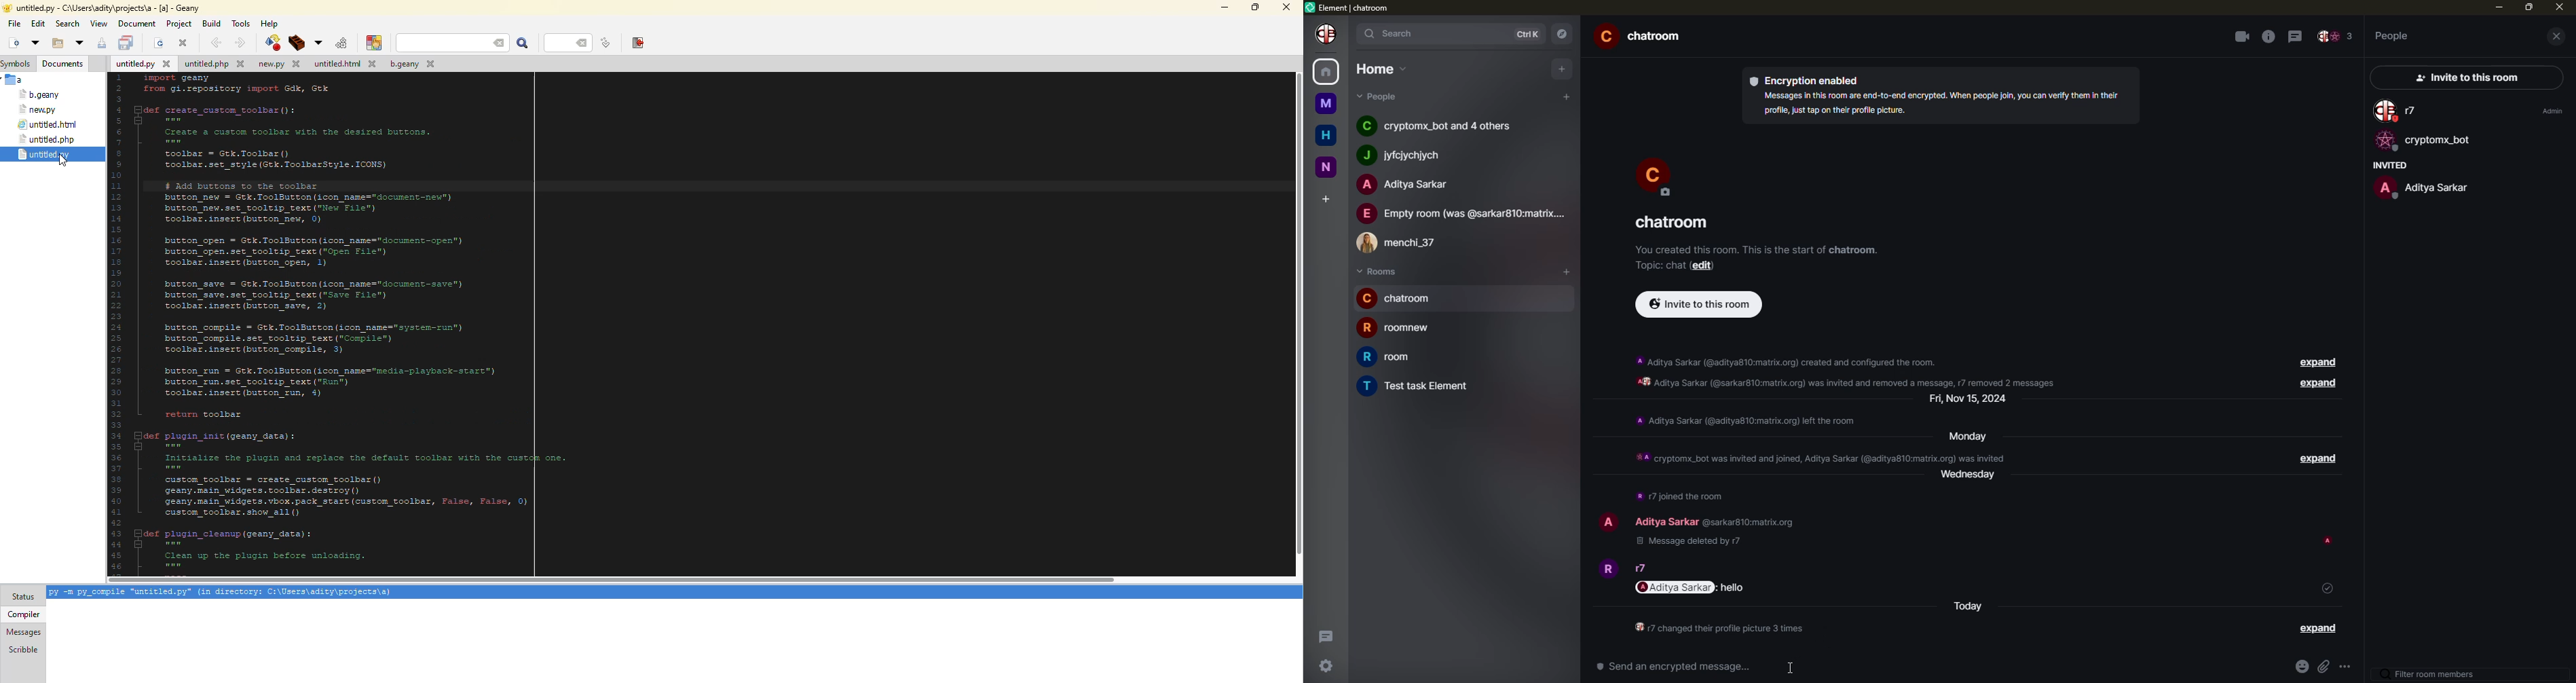 The image size is (2576, 700). Describe the element at coordinates (1681, 496) in the screenshot. I see `info` at that location.